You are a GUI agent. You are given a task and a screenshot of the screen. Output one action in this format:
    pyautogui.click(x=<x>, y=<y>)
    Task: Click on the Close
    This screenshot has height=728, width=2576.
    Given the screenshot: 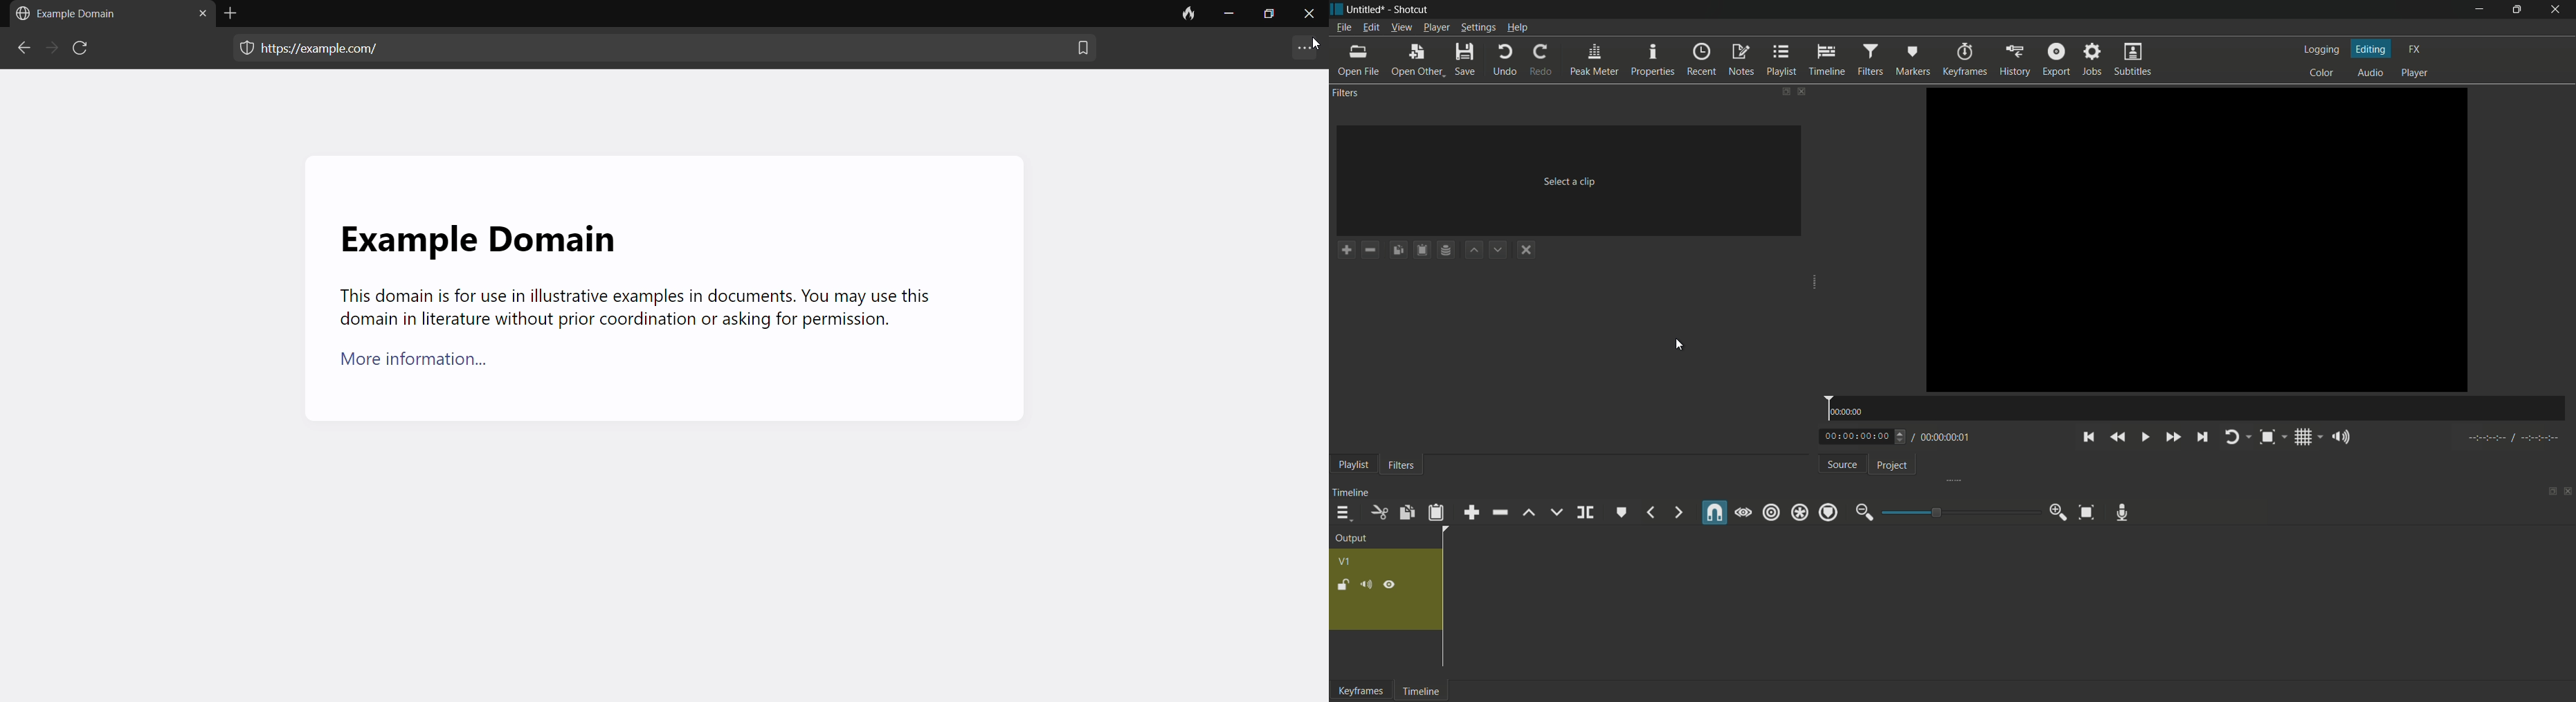 What is the action you would take?
    pyautogui.click(x=2558, y=10)
    